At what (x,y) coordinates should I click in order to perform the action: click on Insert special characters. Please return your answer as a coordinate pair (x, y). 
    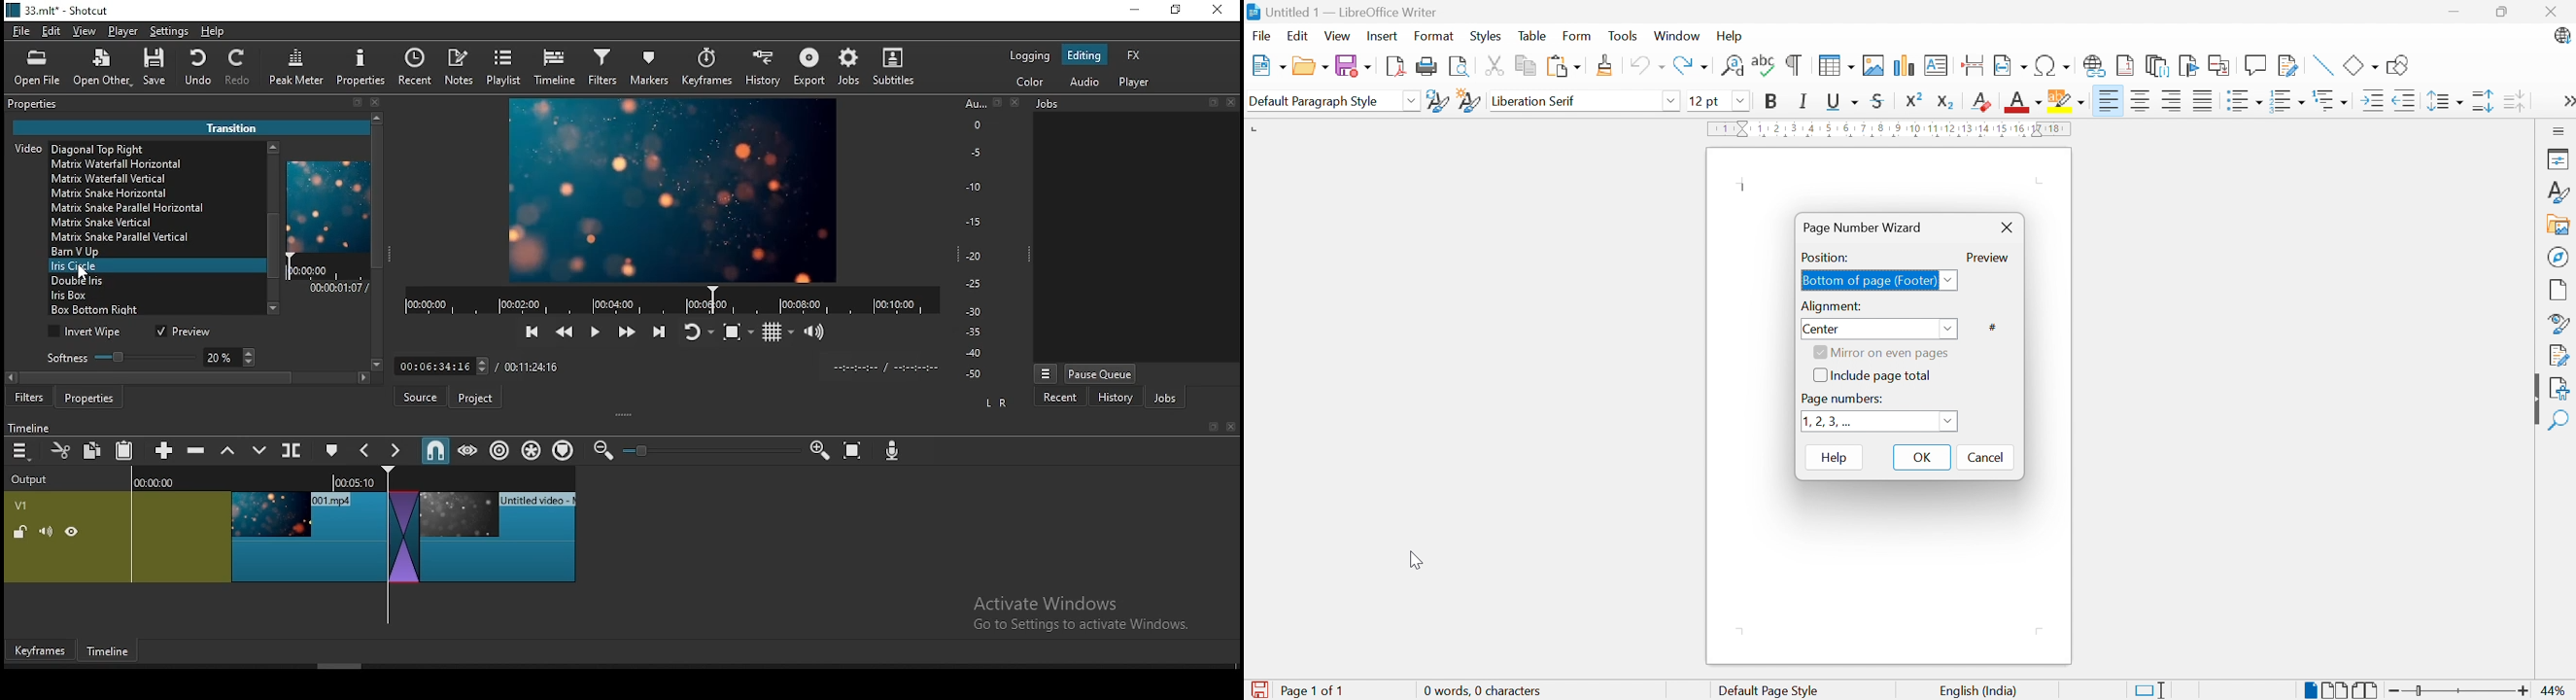
    Looking at the image, I should click on (2052, 66).